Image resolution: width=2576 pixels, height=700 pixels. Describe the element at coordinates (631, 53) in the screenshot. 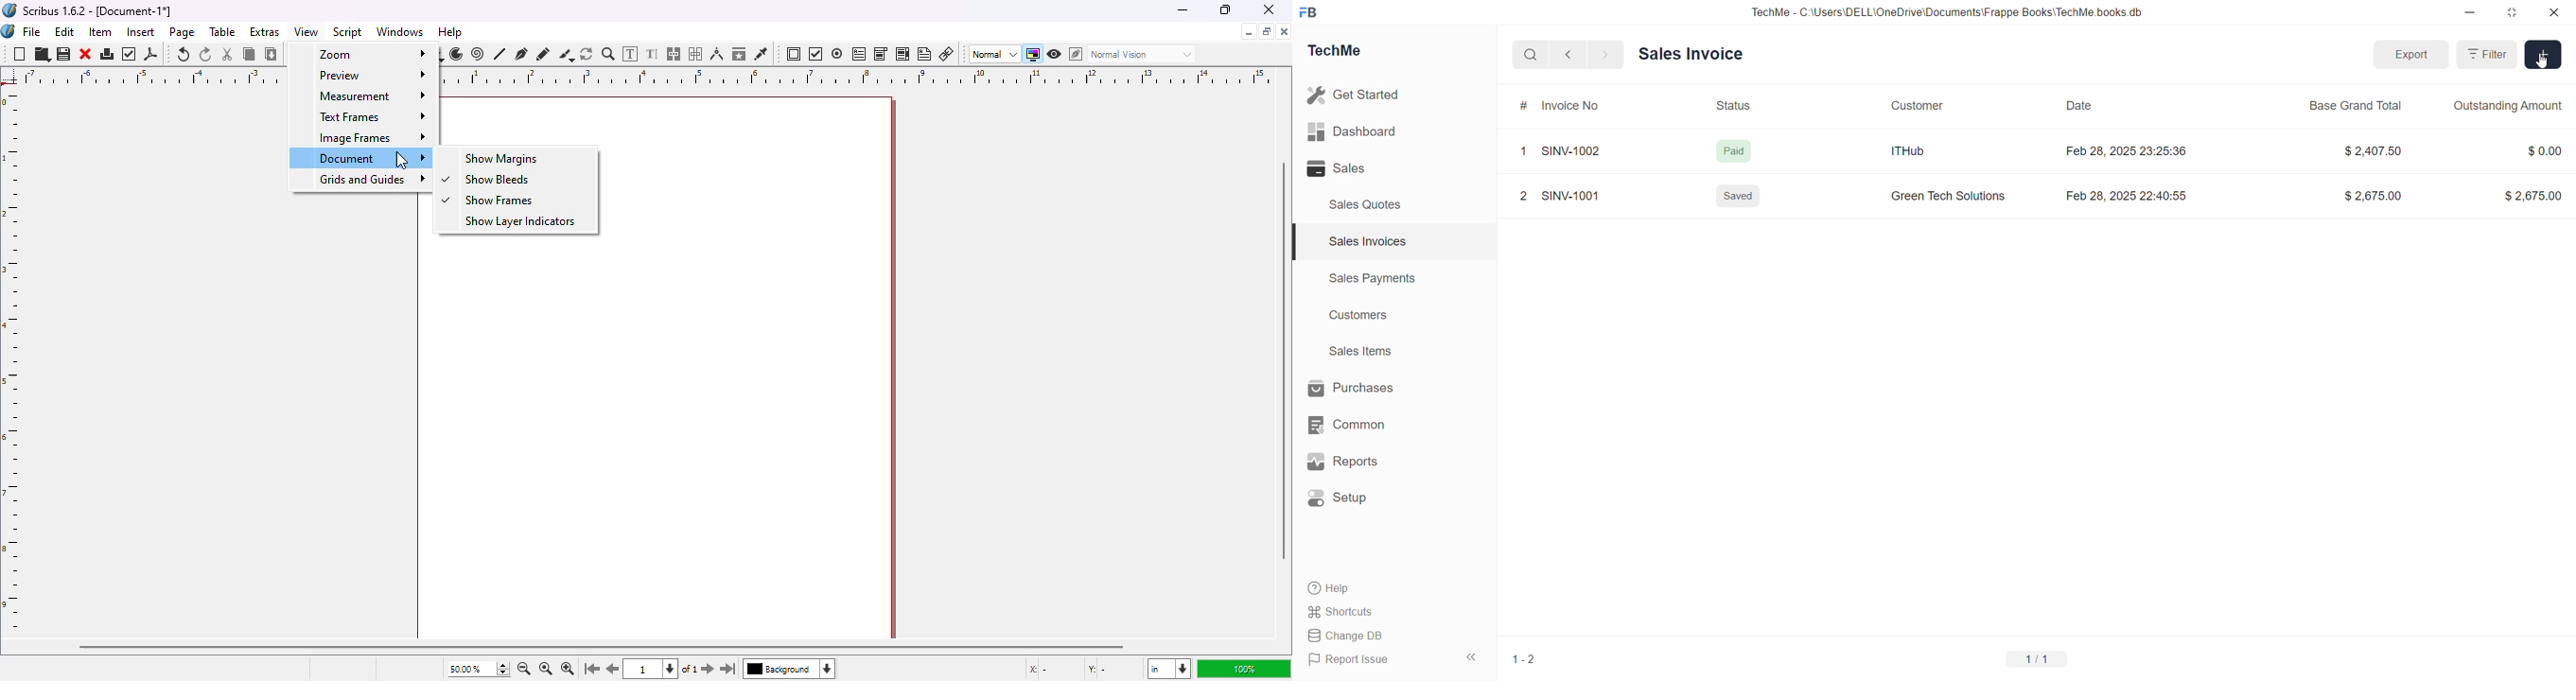

I see `edit contents in frame` at that location.